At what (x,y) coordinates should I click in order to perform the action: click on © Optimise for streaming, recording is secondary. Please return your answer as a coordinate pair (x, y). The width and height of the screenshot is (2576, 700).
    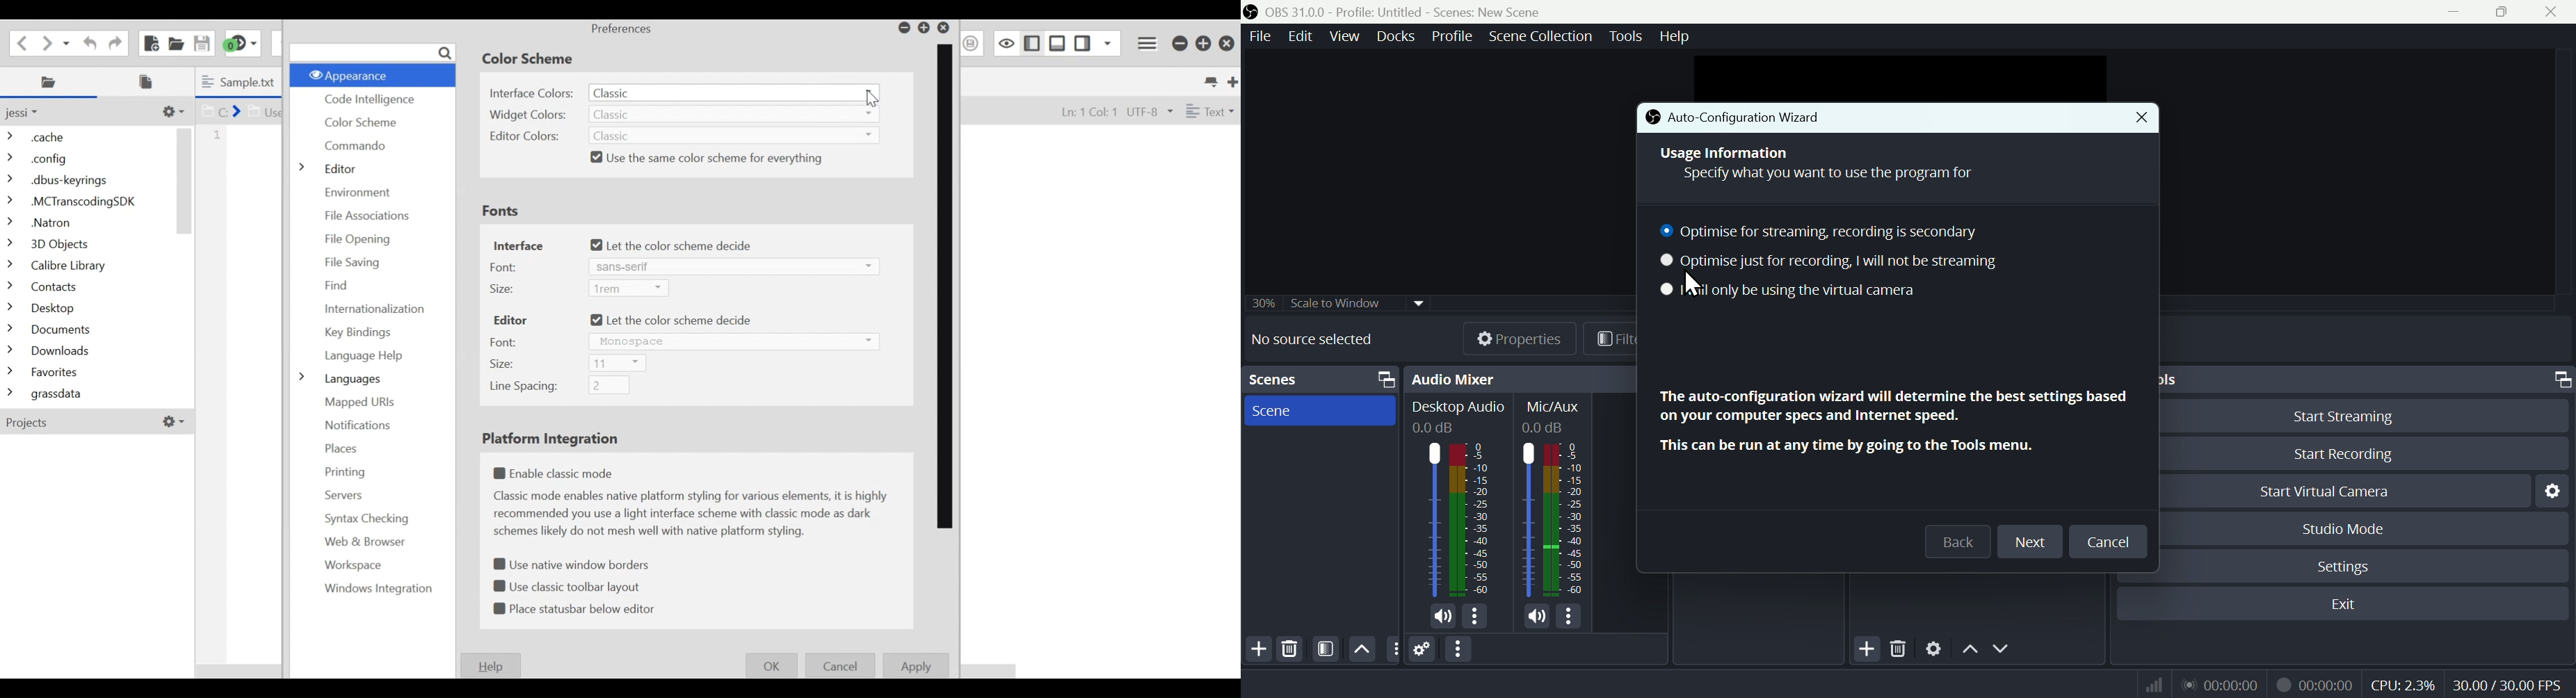
    Looking at the image, I should click on (1828, 232).